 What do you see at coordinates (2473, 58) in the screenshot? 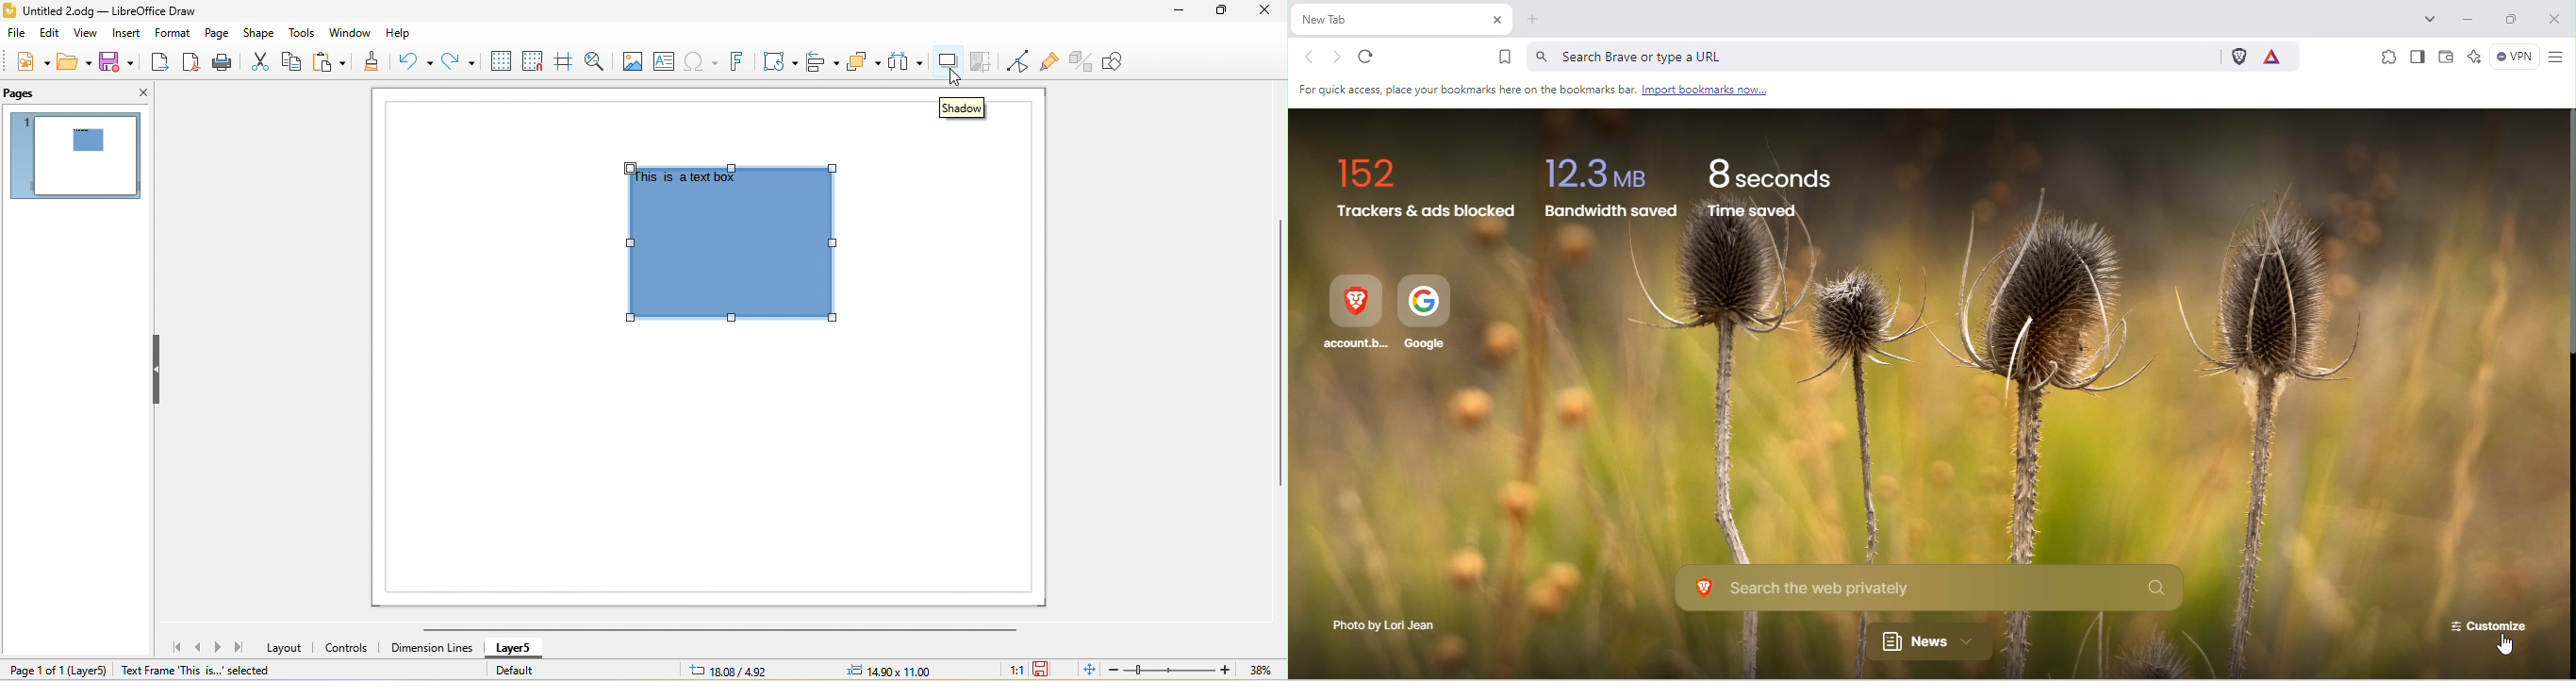
I see `Leo AI` at bounding box center [2473, 58].